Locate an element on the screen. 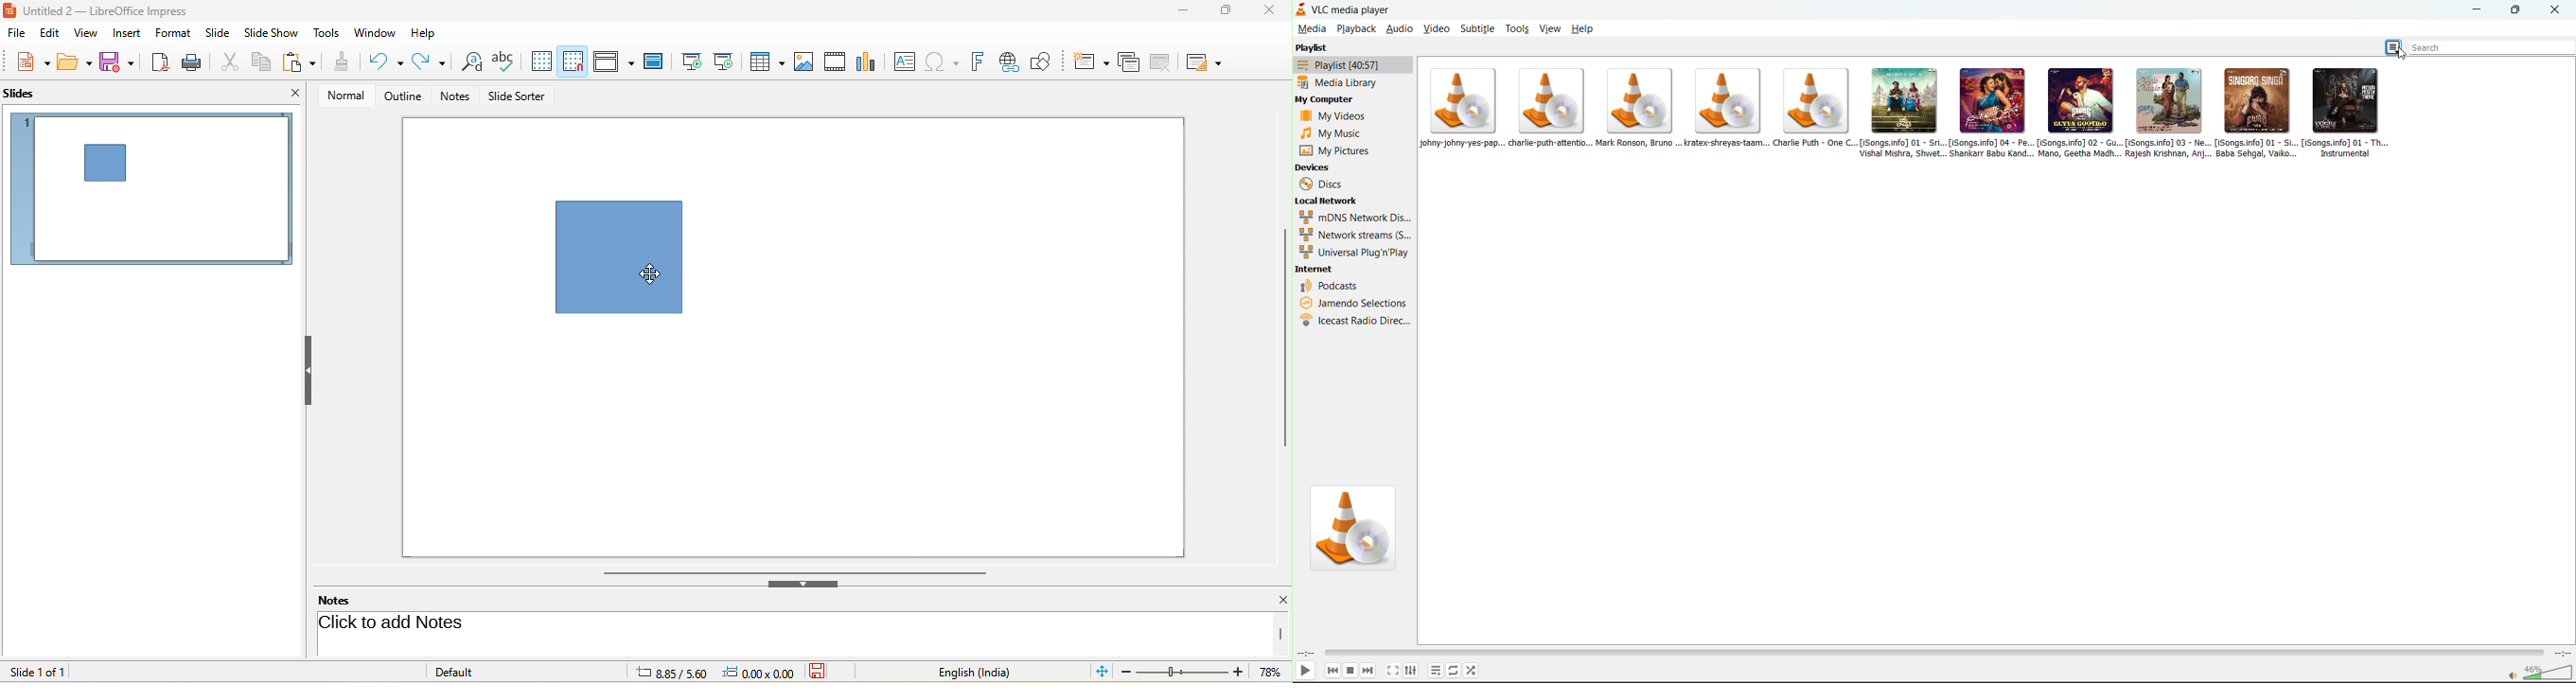 The height and width of the screenshot is (700, 2576). devices is located at coordinates (1313, 168).